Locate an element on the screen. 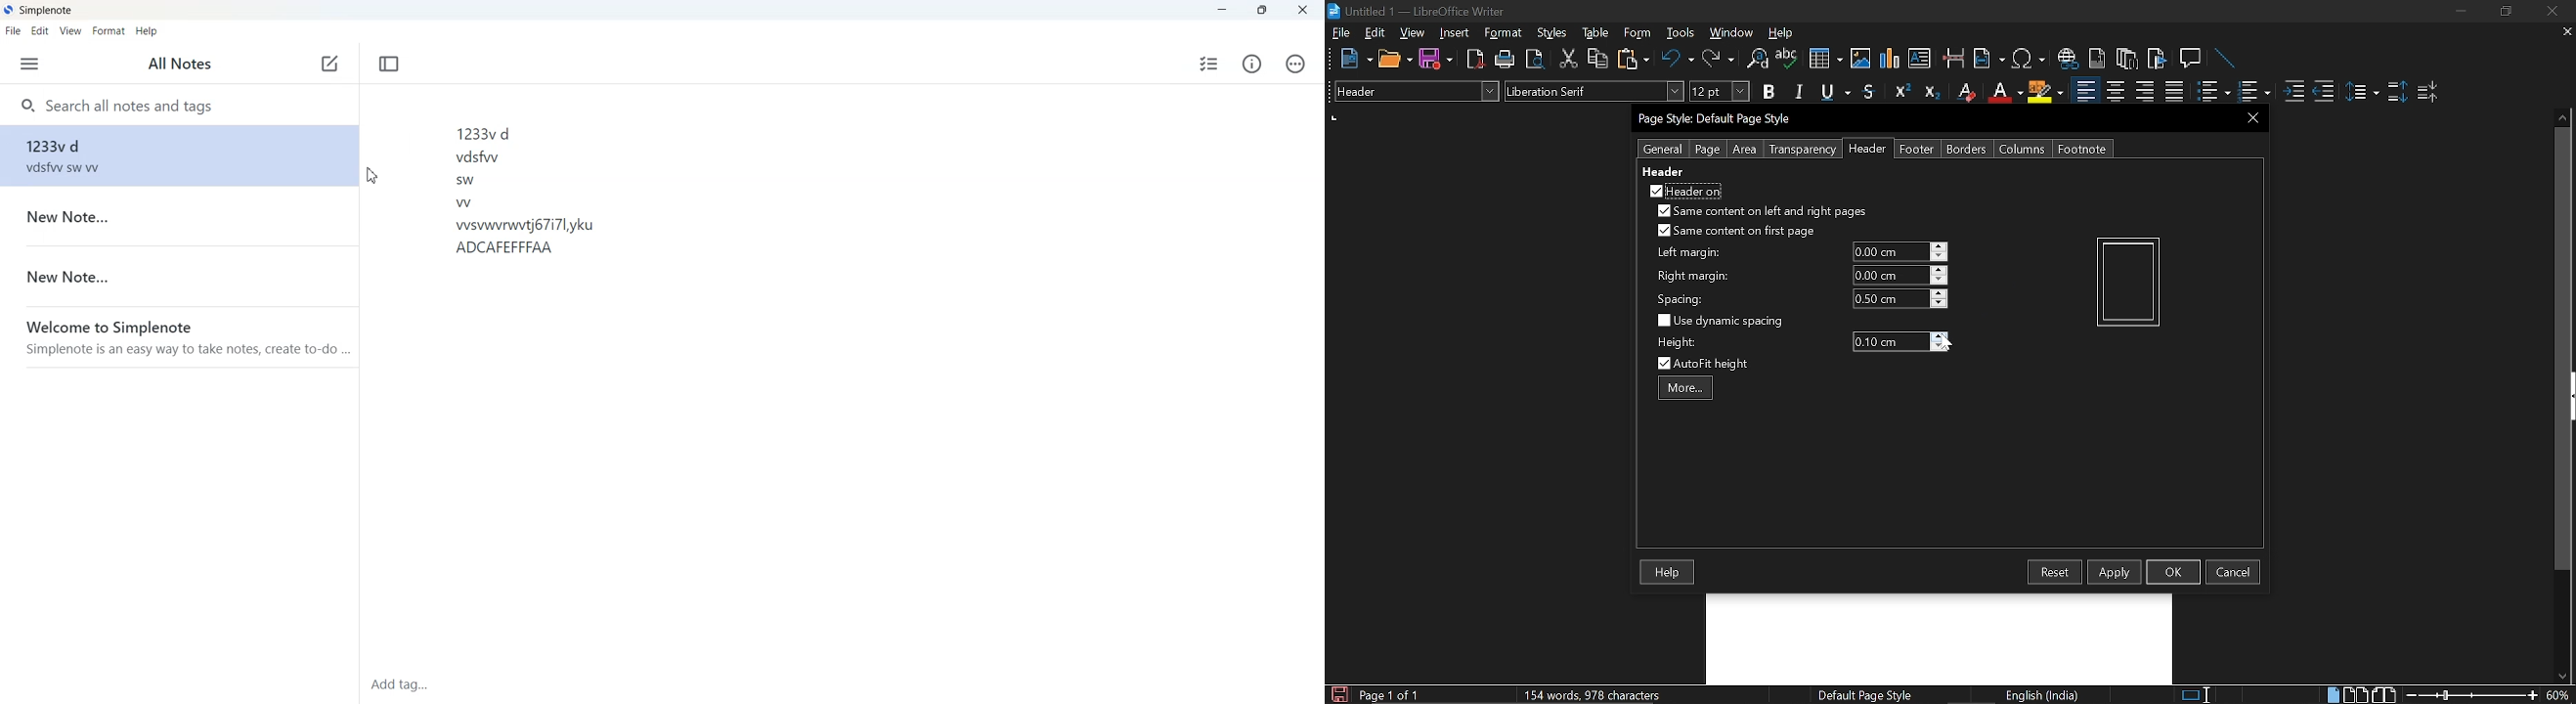 The width and height of the screenshot is (2576, 728). Tools is located at coordinates (1681, 33).